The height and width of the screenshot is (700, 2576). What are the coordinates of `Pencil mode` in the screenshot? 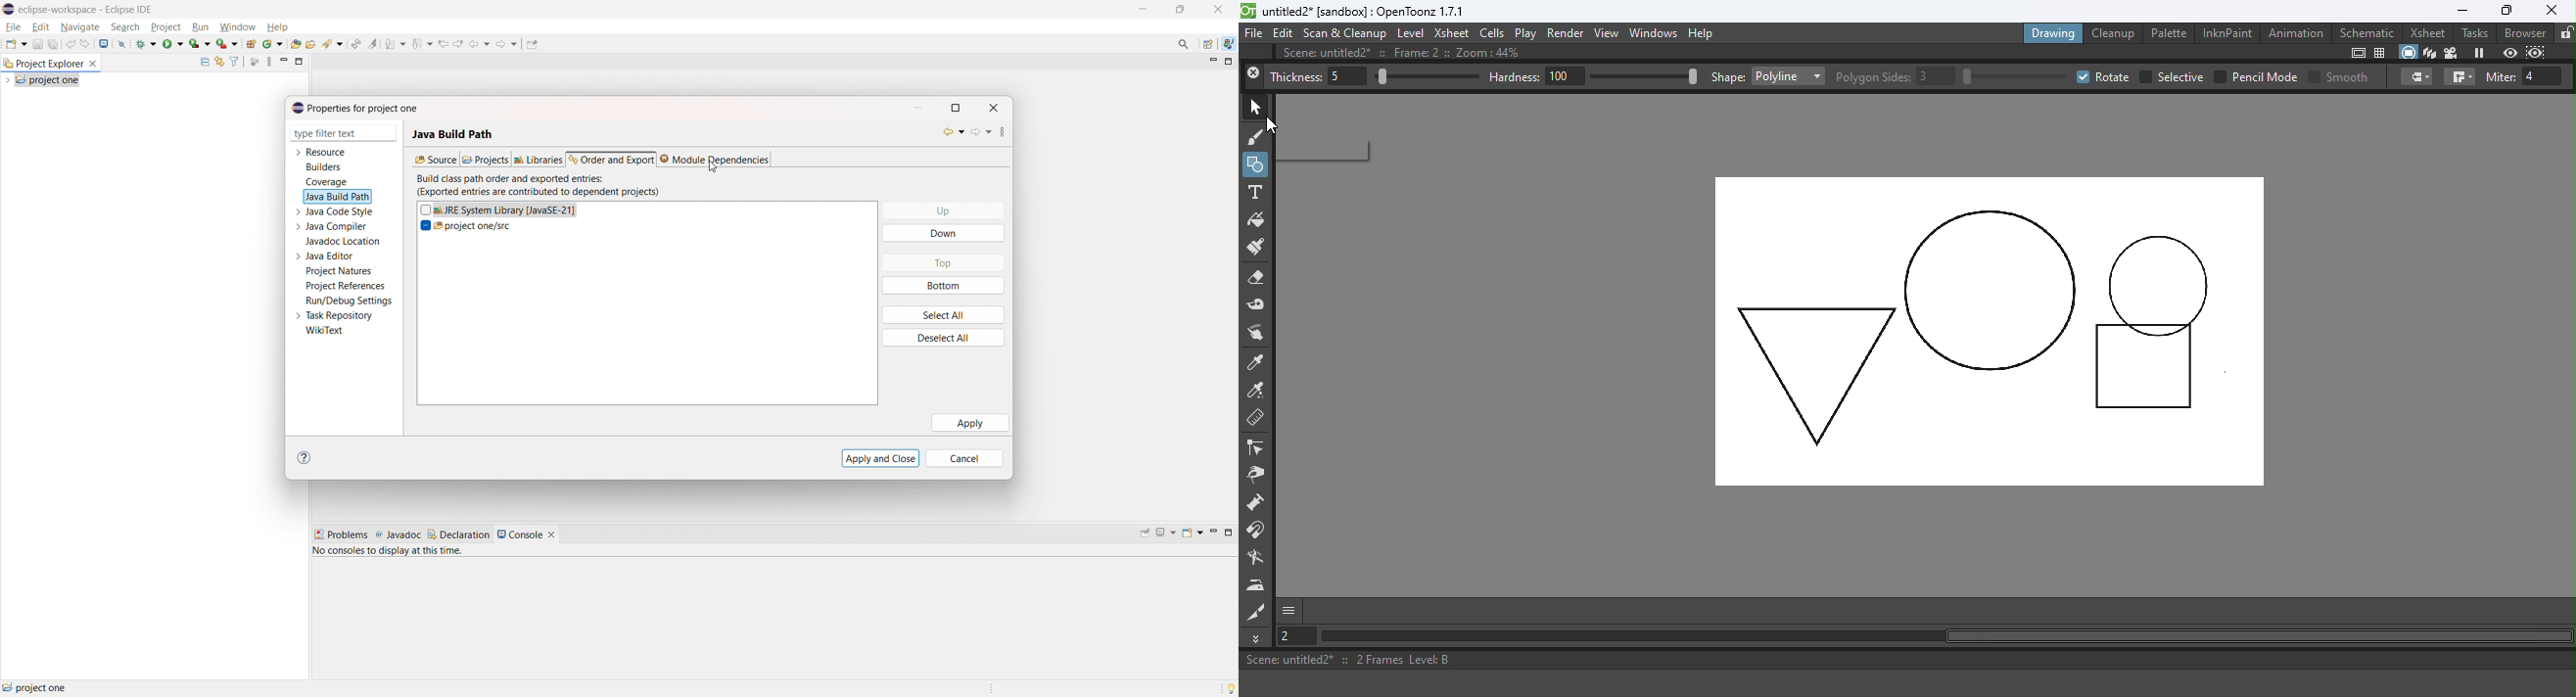 It's located at (2255, 76).